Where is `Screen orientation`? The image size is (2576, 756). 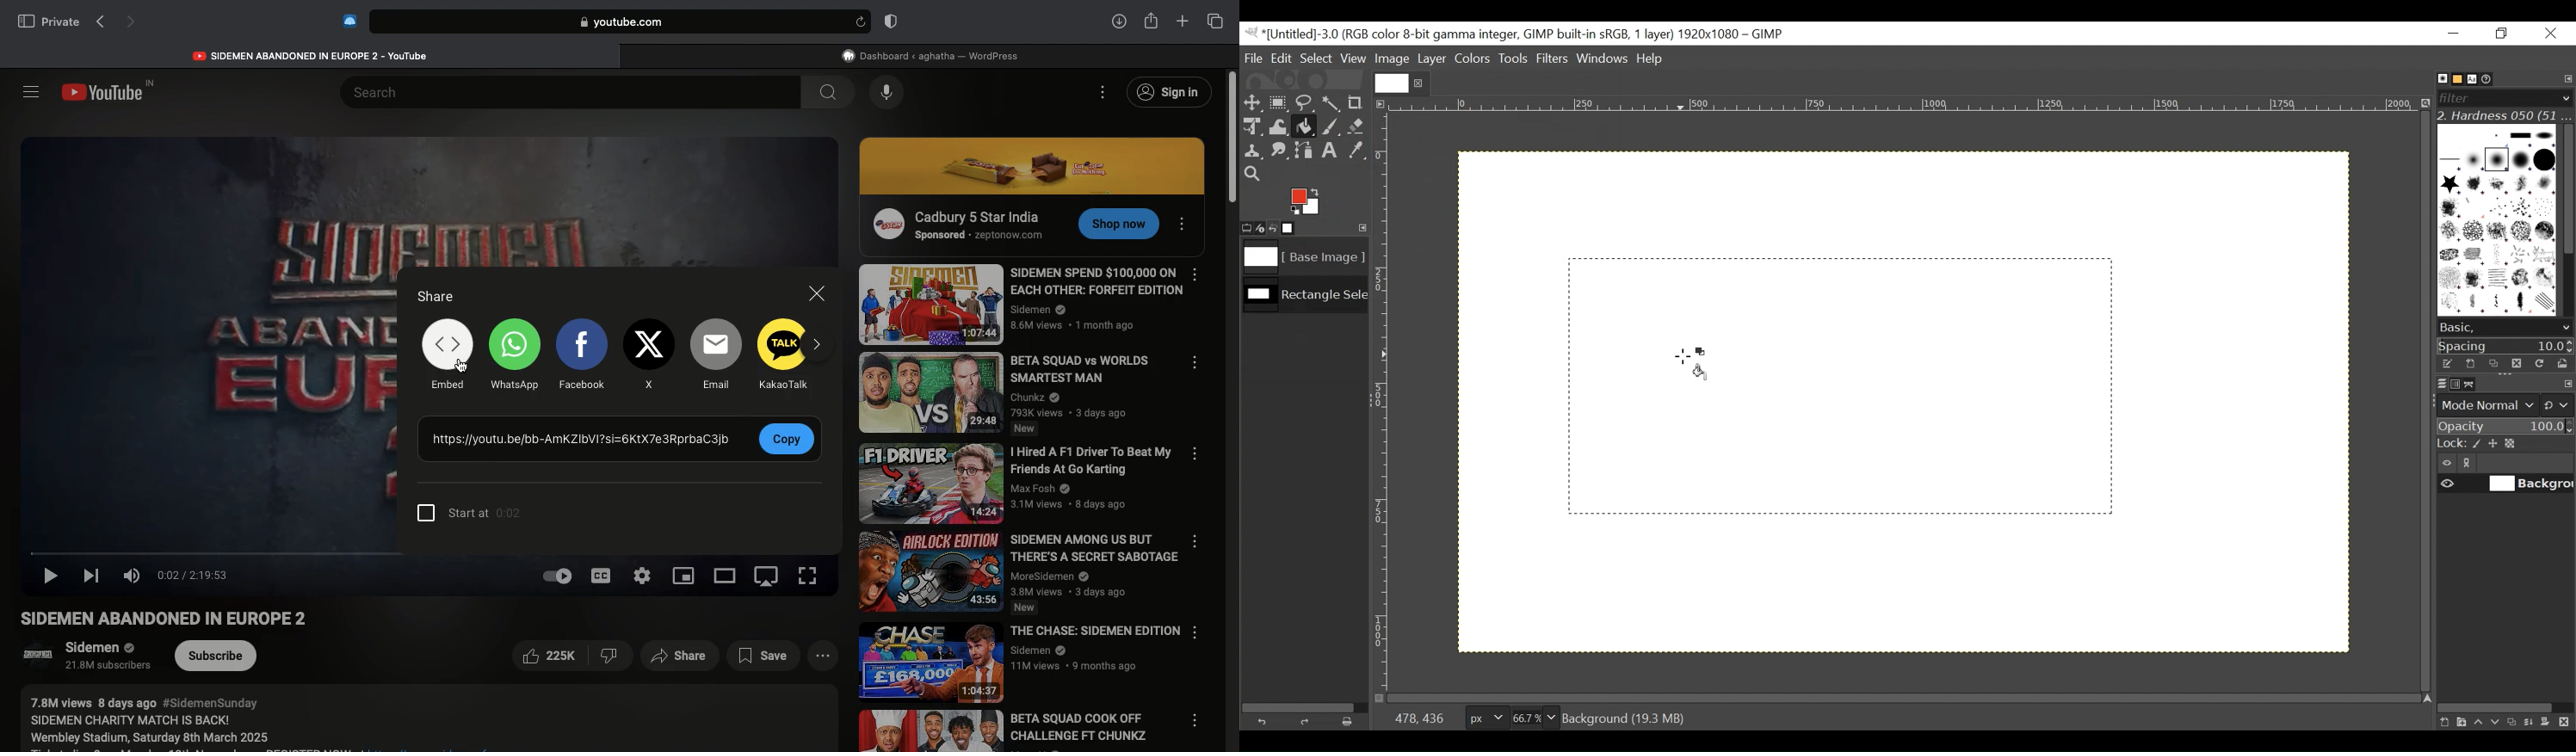
Screen orientation is located at coordinates (769, 579).